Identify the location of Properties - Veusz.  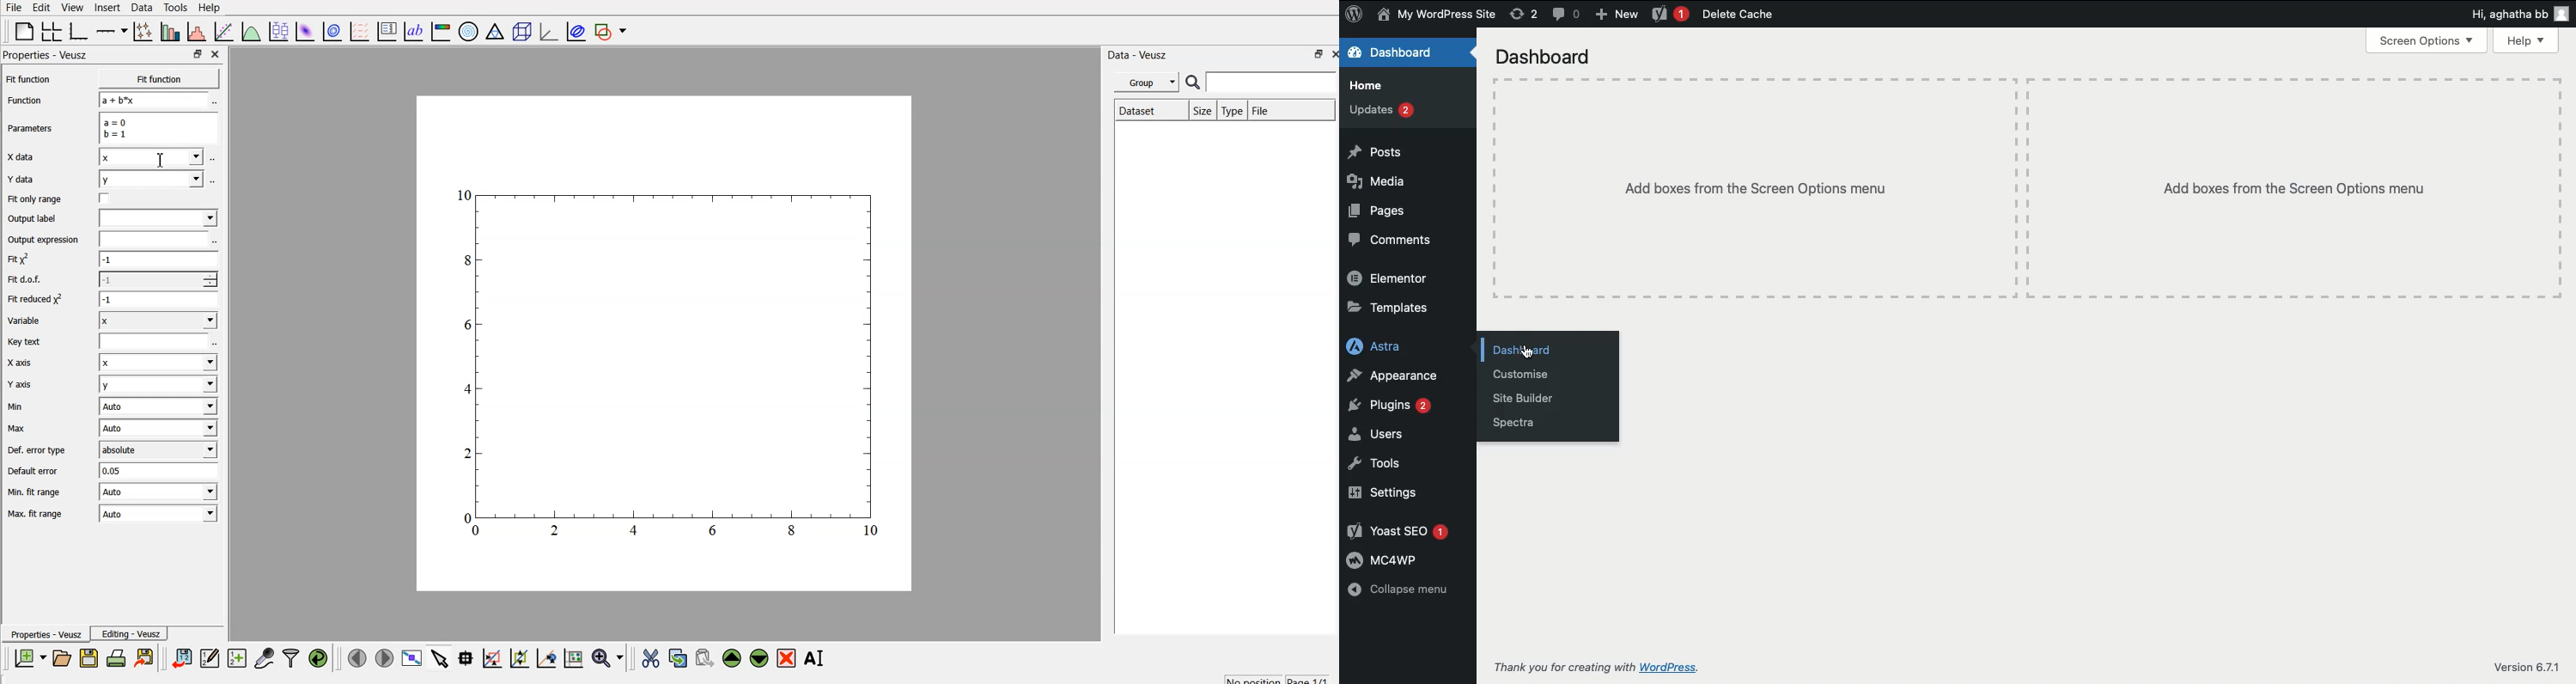
(48, 56).